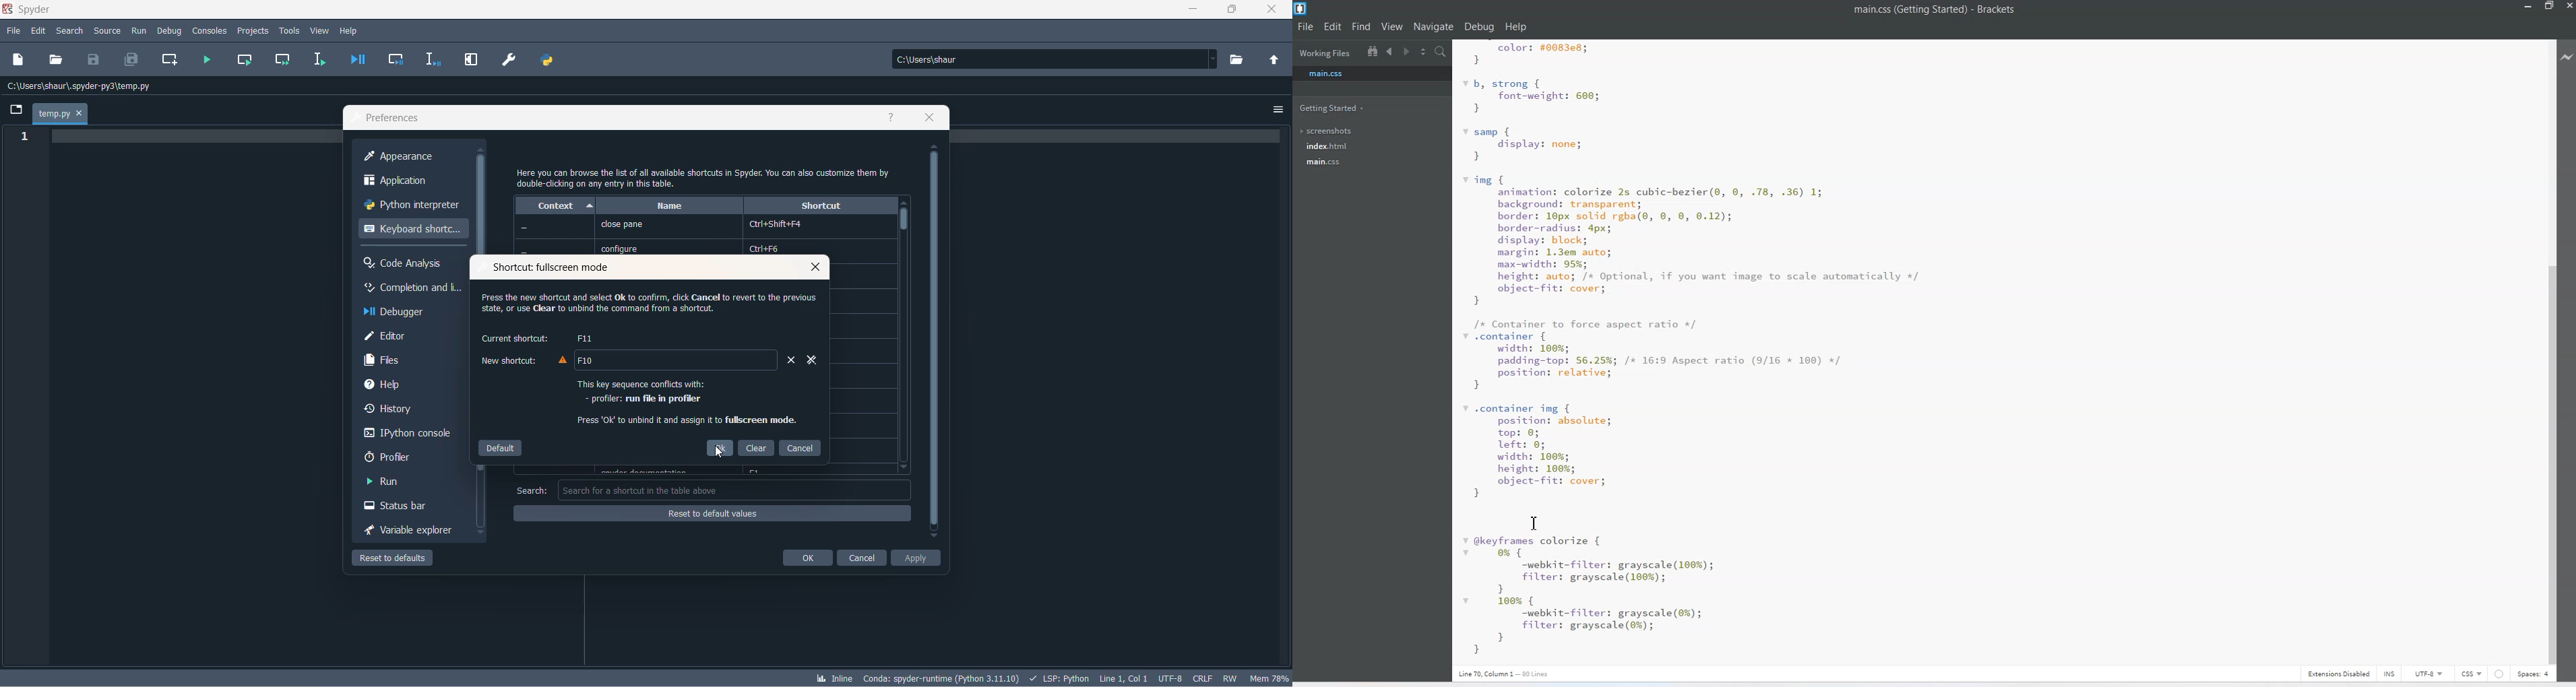 The height and width of the screenshot is (700, 2576). What do you see at coordinates (1124, 676) in the screenshot?
I see `line and column number` at bounding box center [1124, 676].